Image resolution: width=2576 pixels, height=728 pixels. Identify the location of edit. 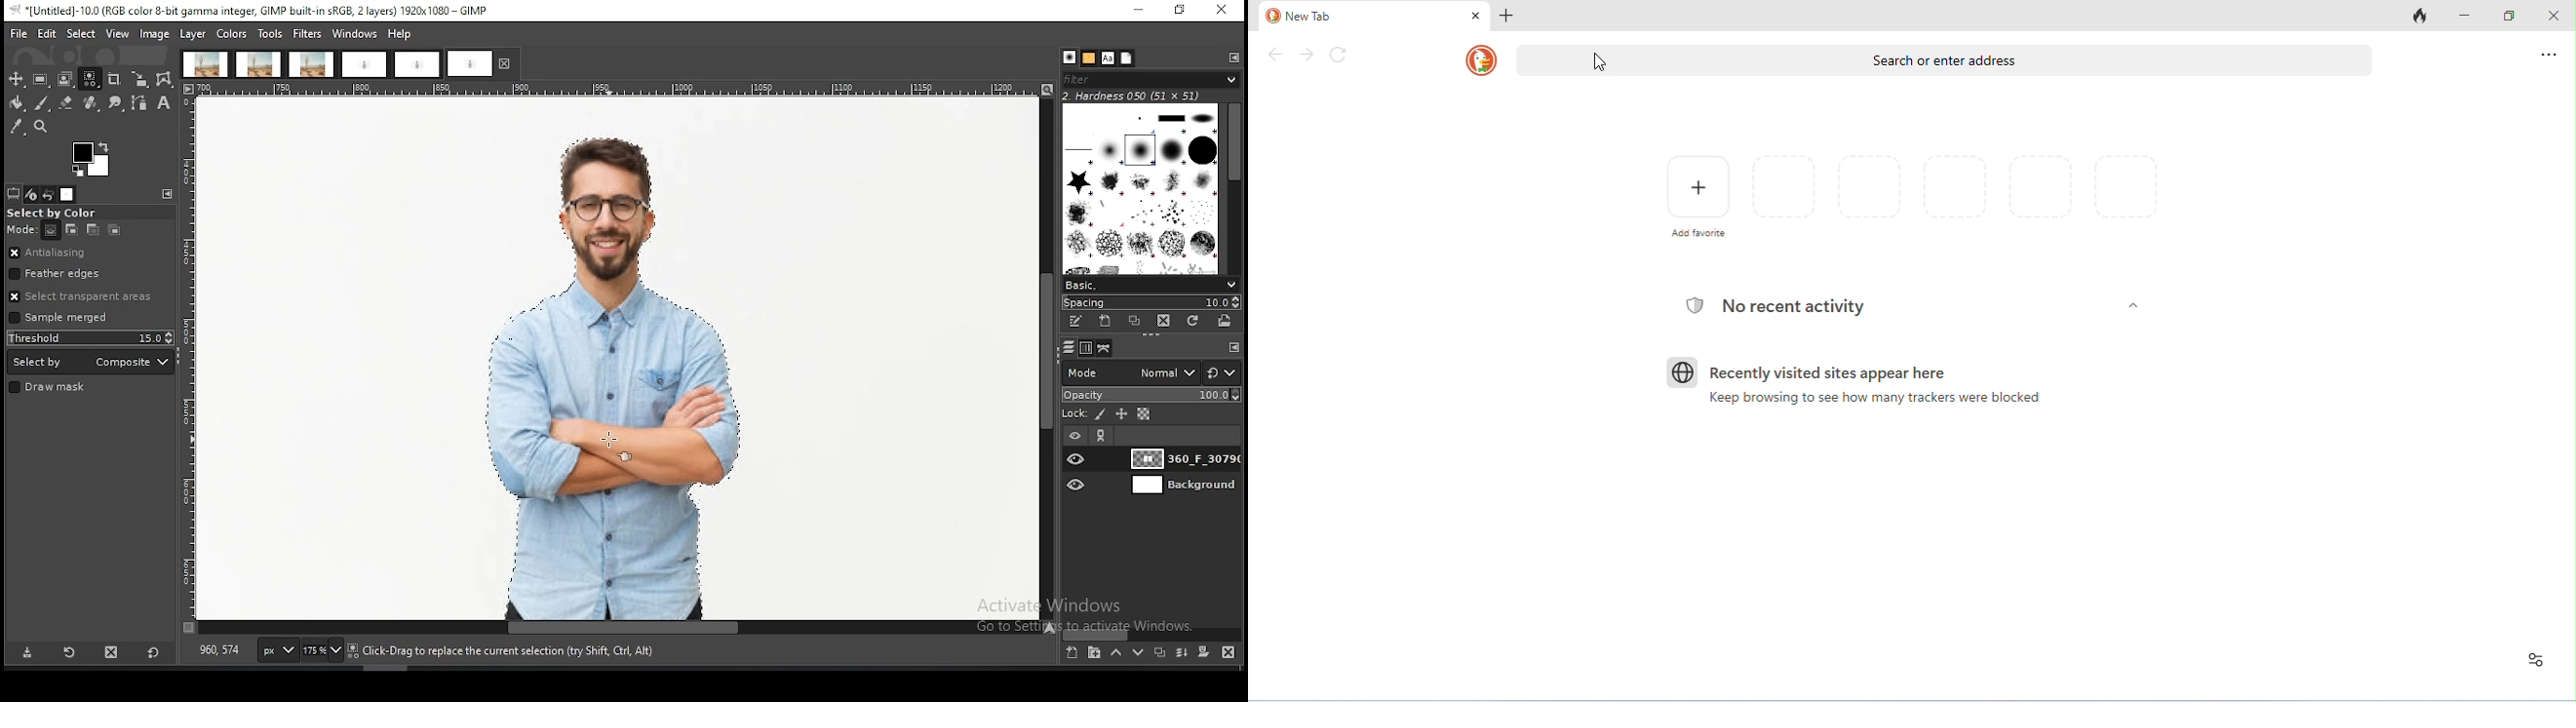
(48, 33).